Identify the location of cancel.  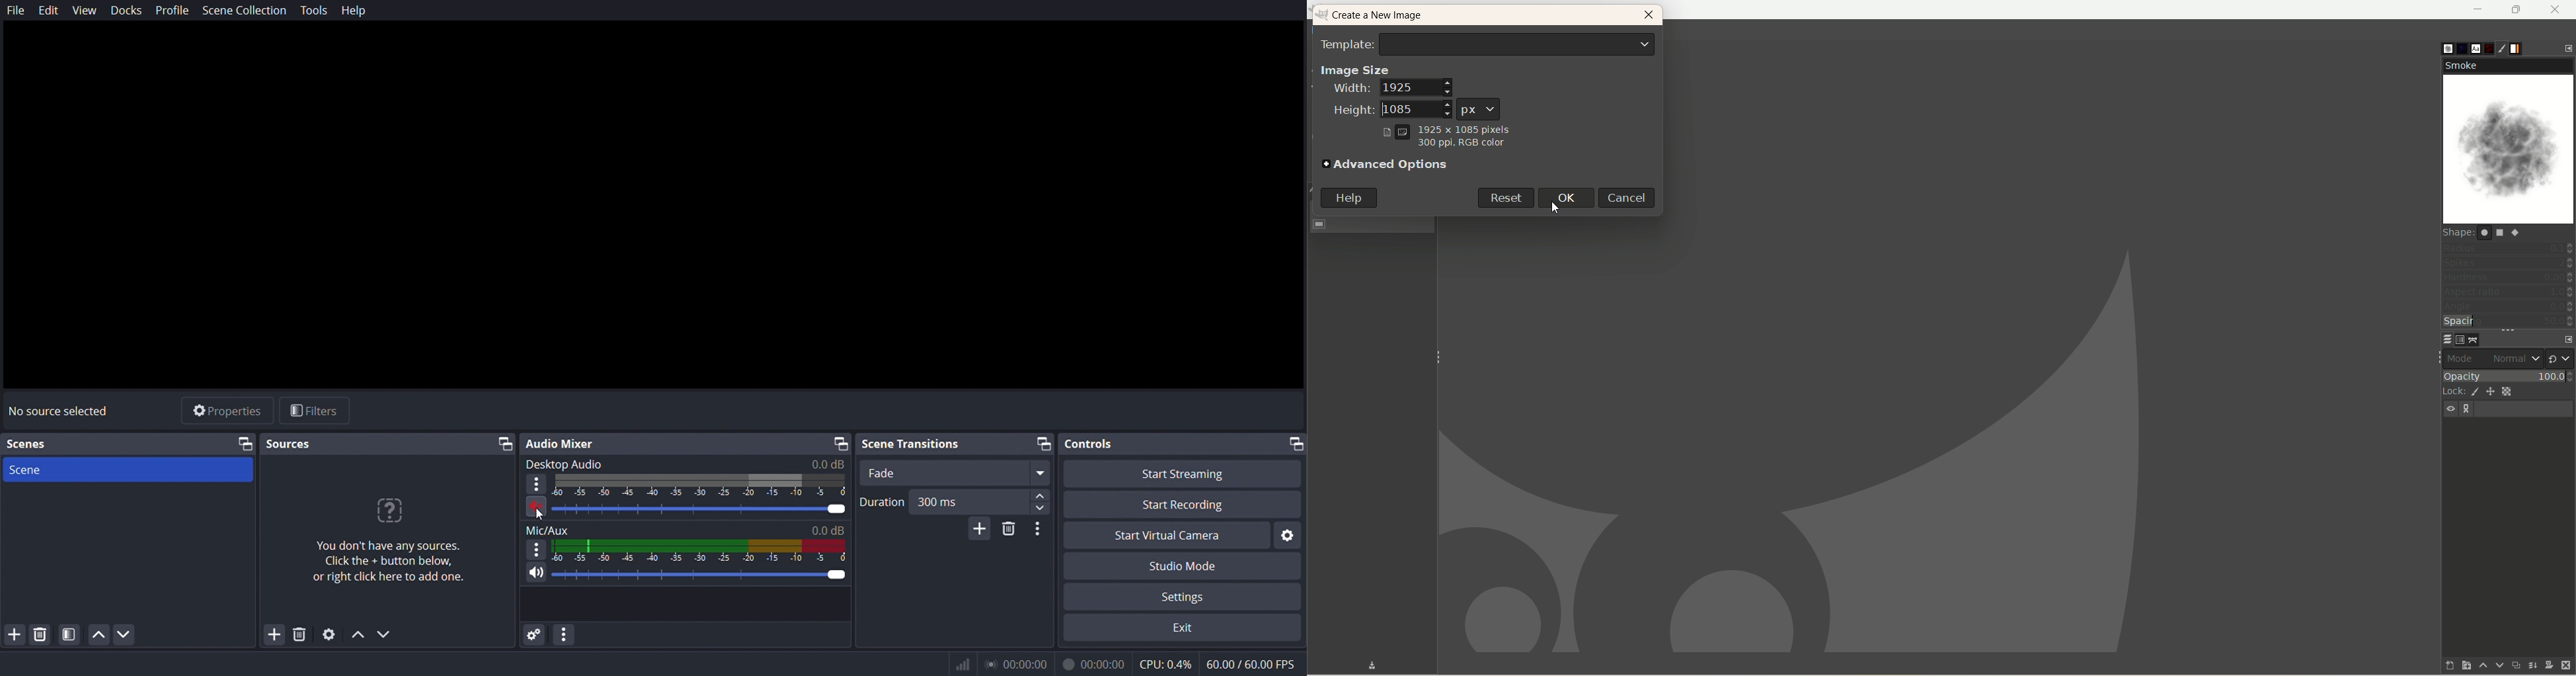
(1630, 197).